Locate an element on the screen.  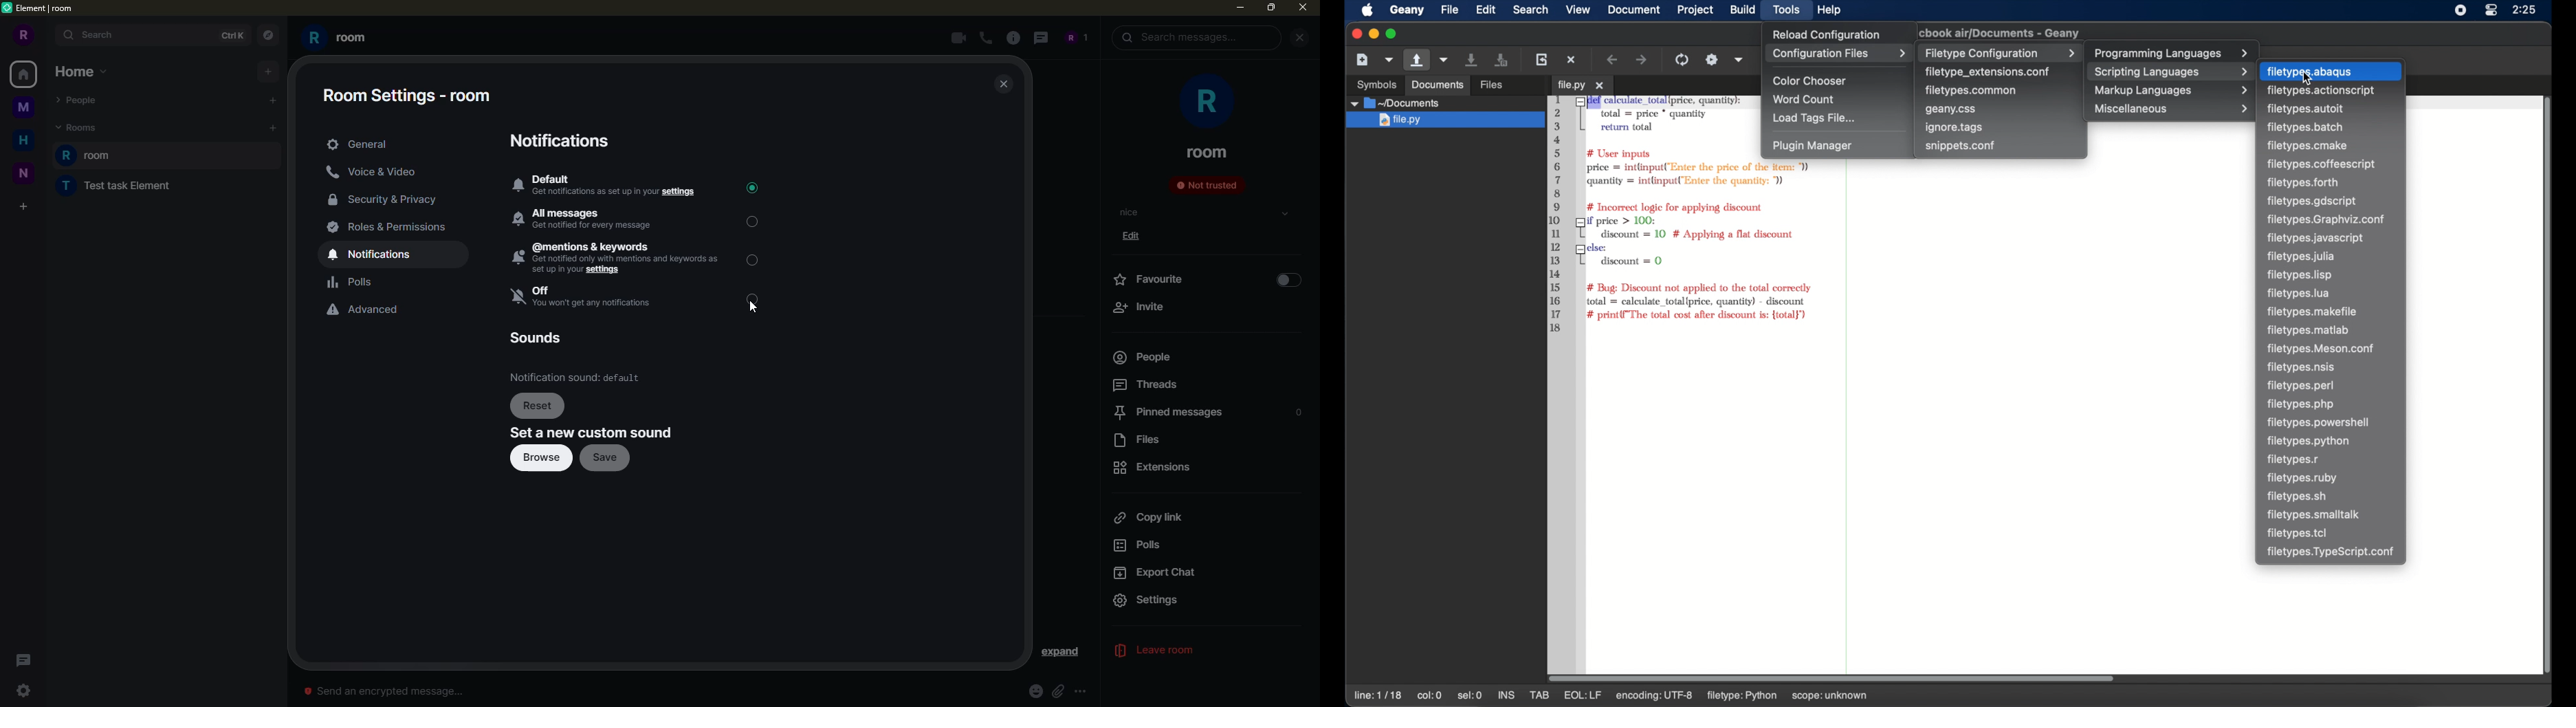
account is located at coordinates (1076, 38).